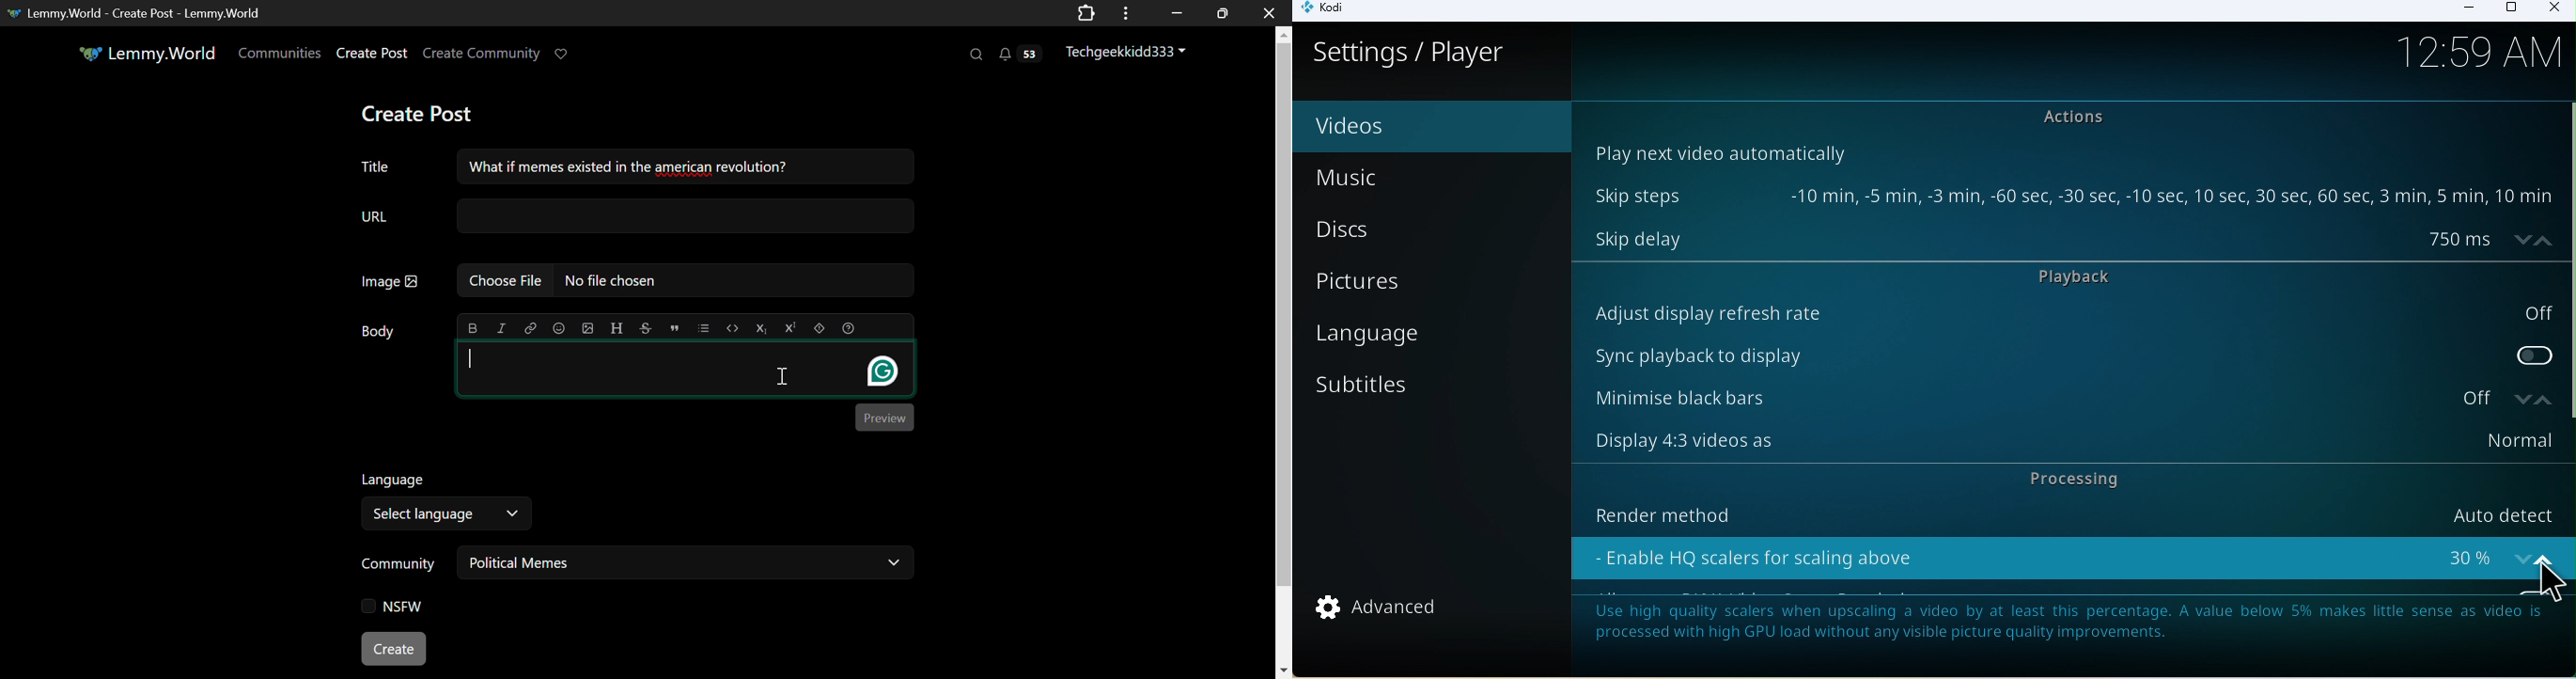 Image resolution: width=2576 pixels, height=700 pixels. Describe the element at coordinates (1388, 610) in the screenshot. I see `Advanced` at that location.